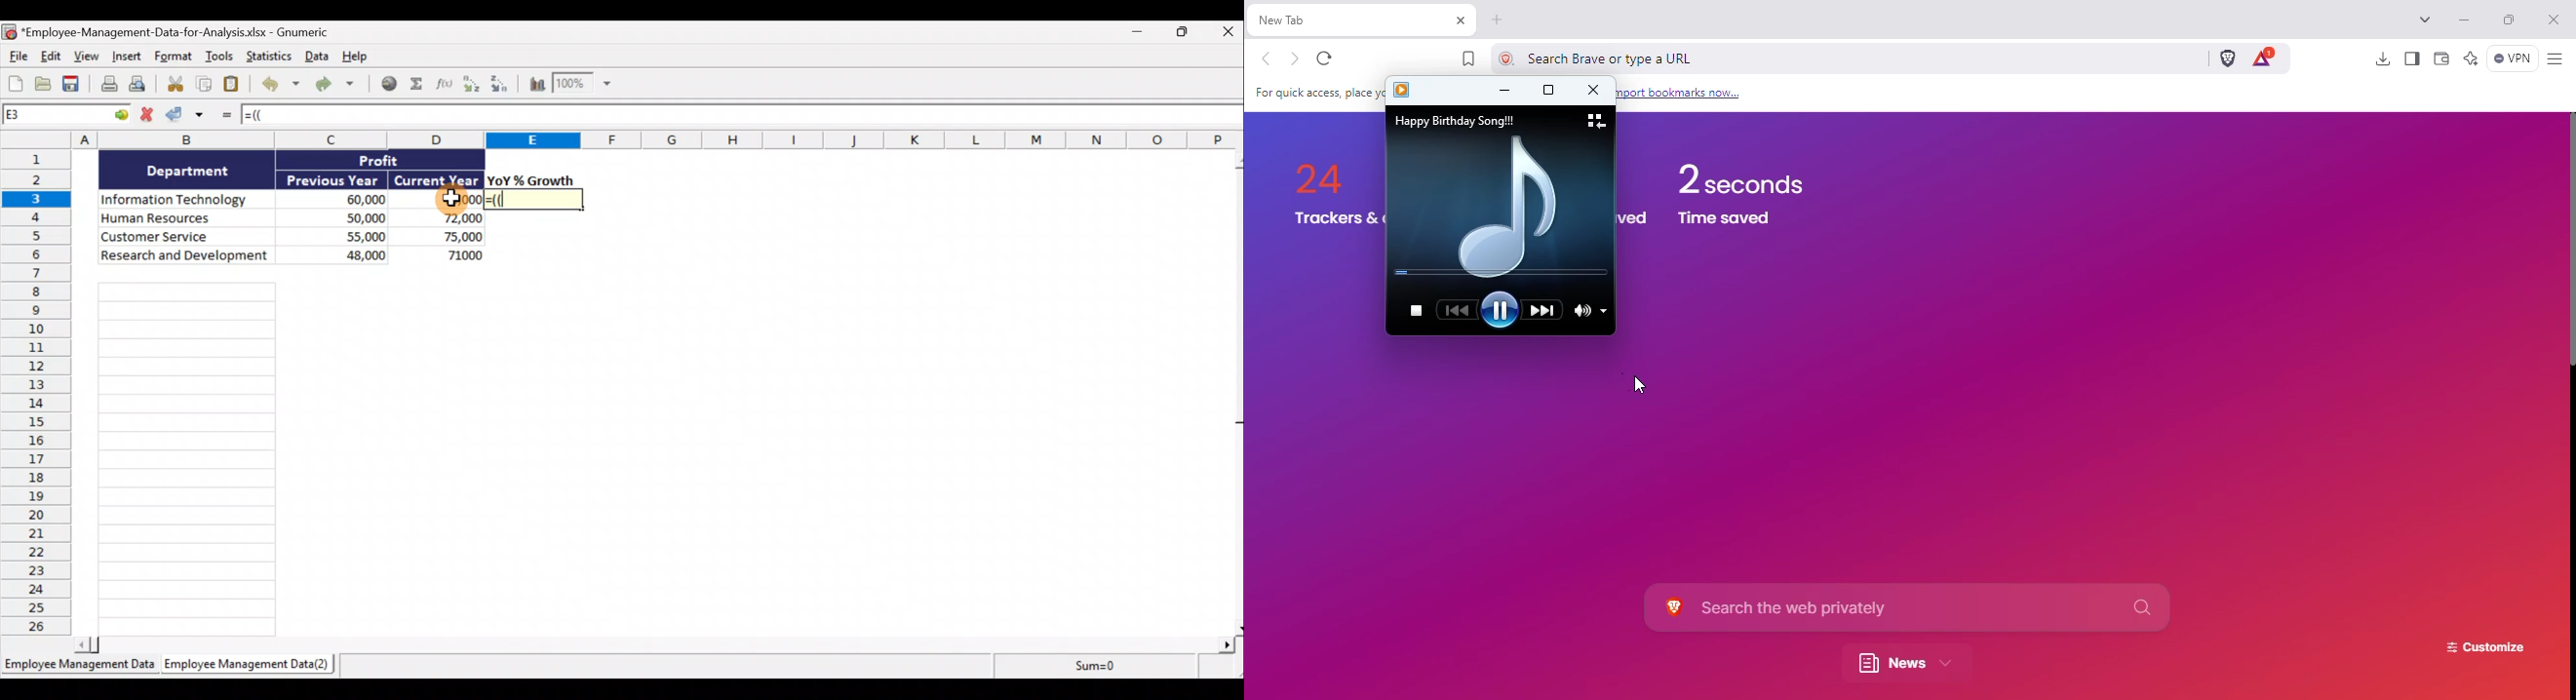 The height and width of the screenshot is (700, 2576). What do you see at coordinates (204, 85) in the screenshot?
I see `Copy selection` at bounding box center [204, 85].